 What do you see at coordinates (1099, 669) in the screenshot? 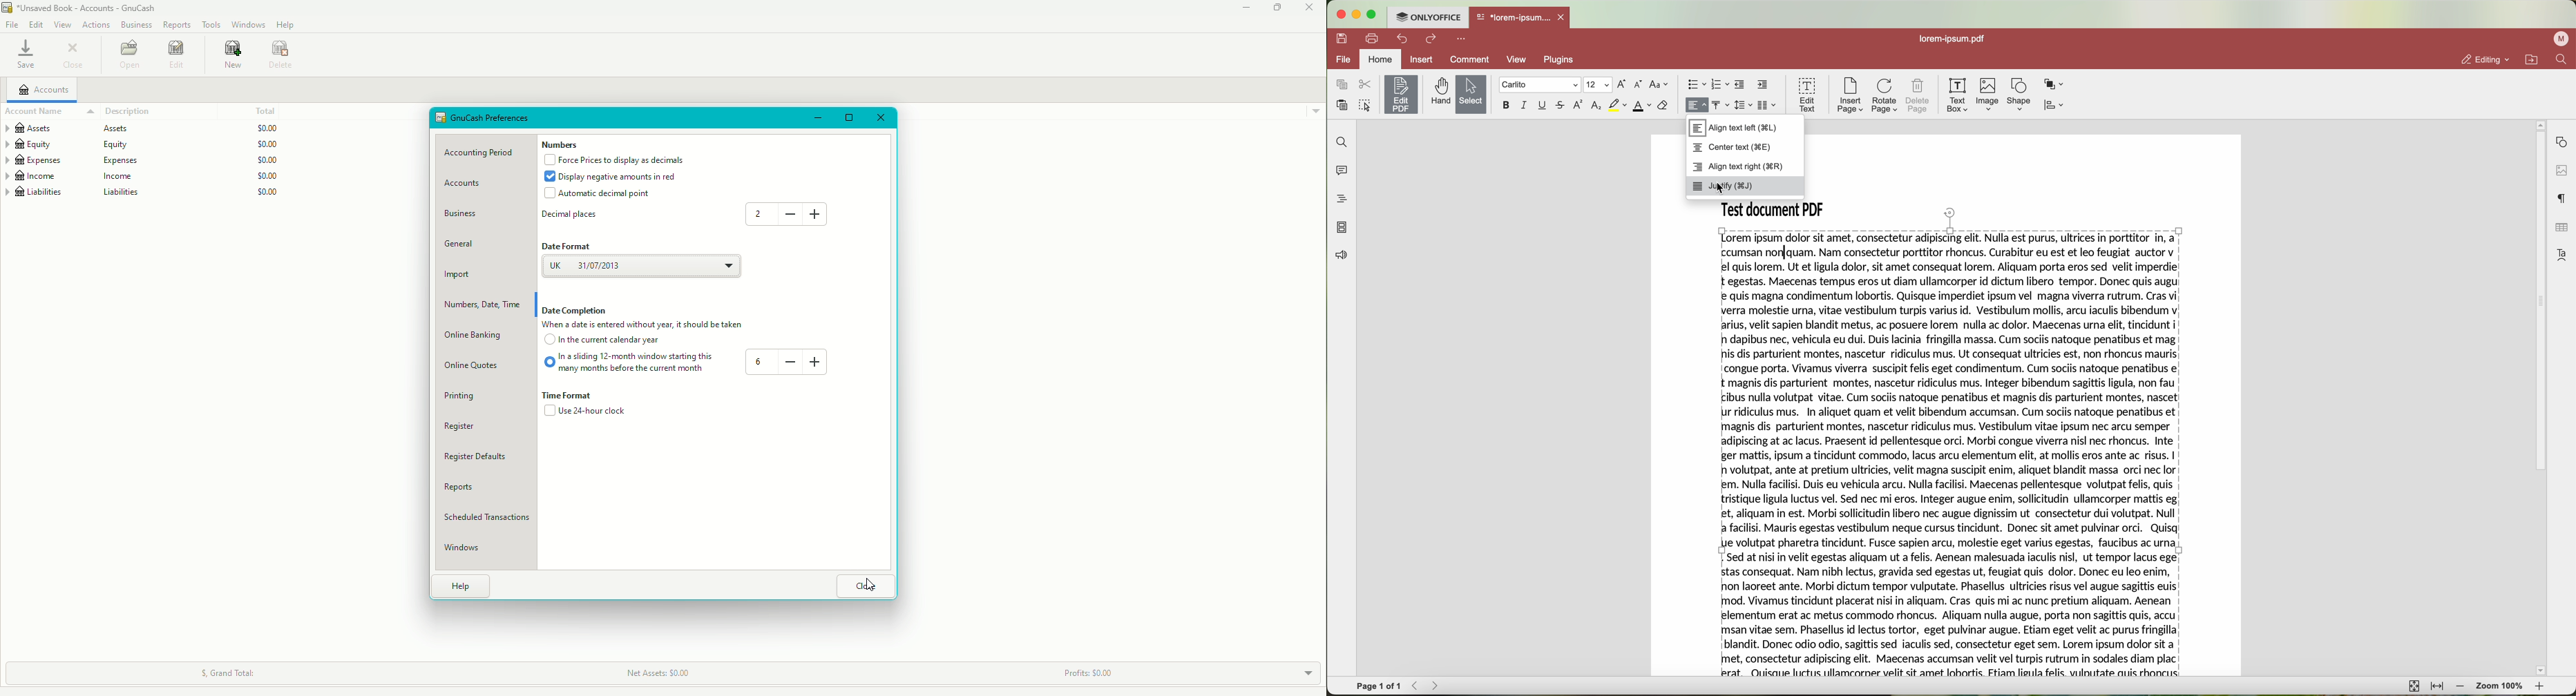
I see `Profits` at bounding box center [1099, 669].